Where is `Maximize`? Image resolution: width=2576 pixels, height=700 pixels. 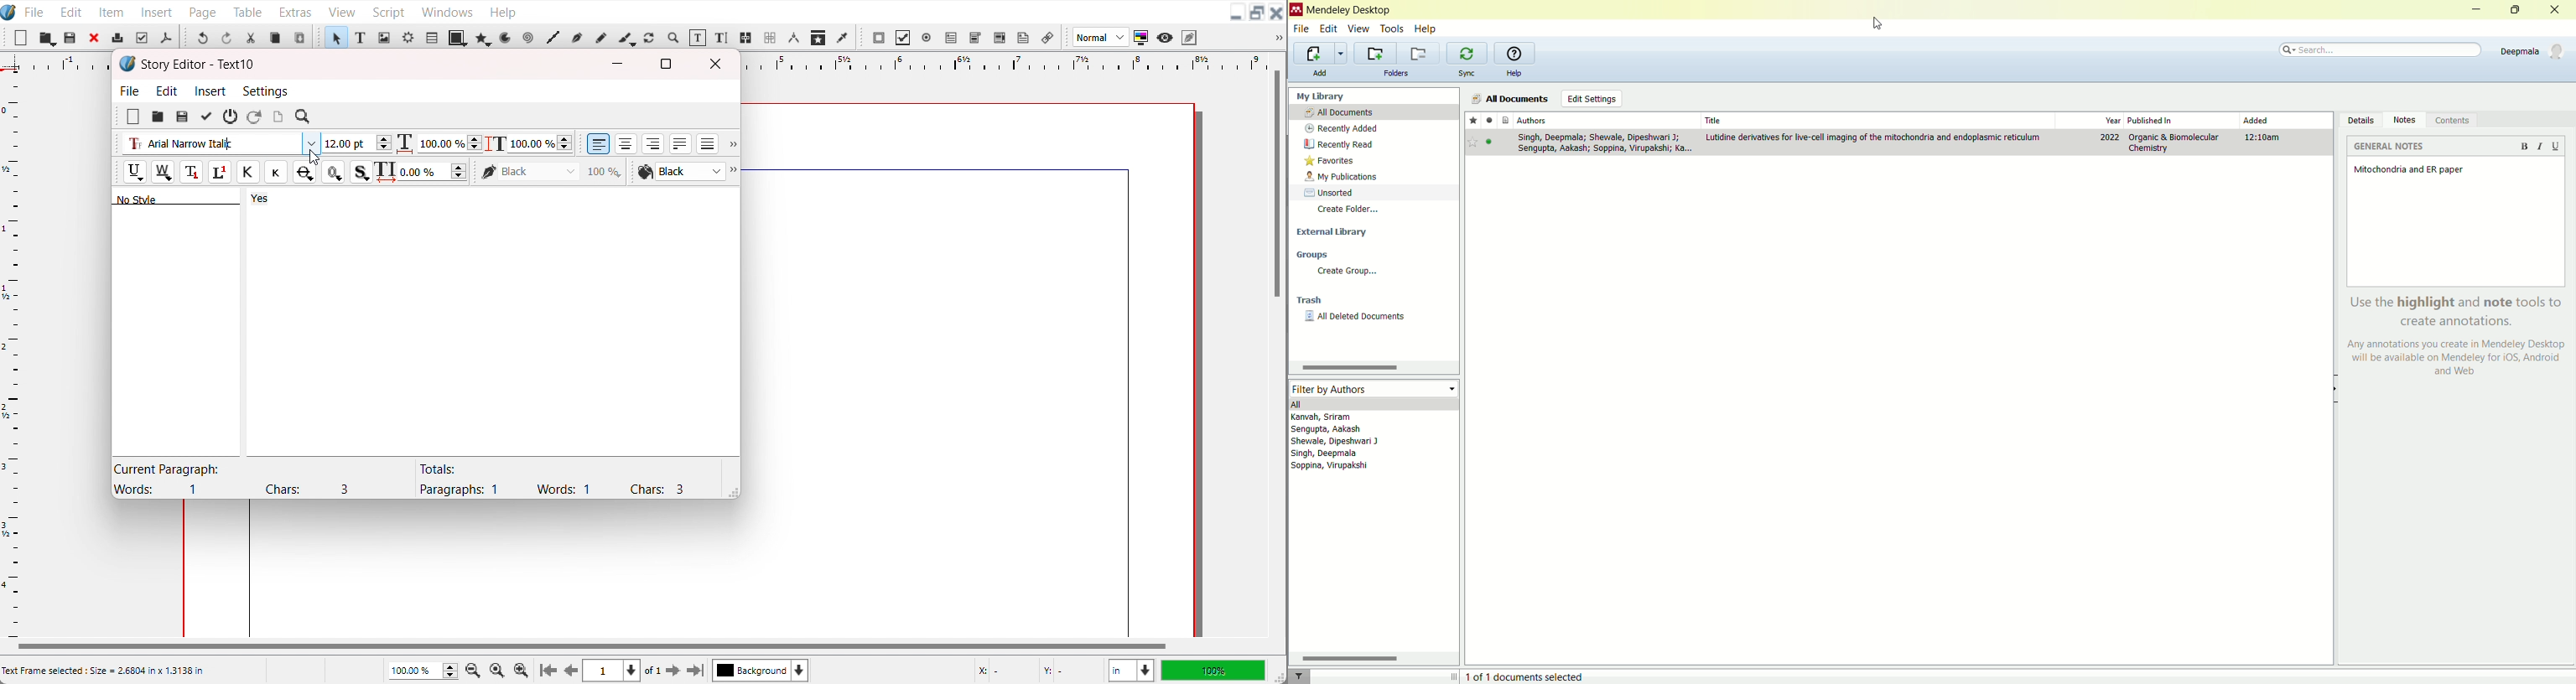 Maximize is located at coordinates (1257, 13).